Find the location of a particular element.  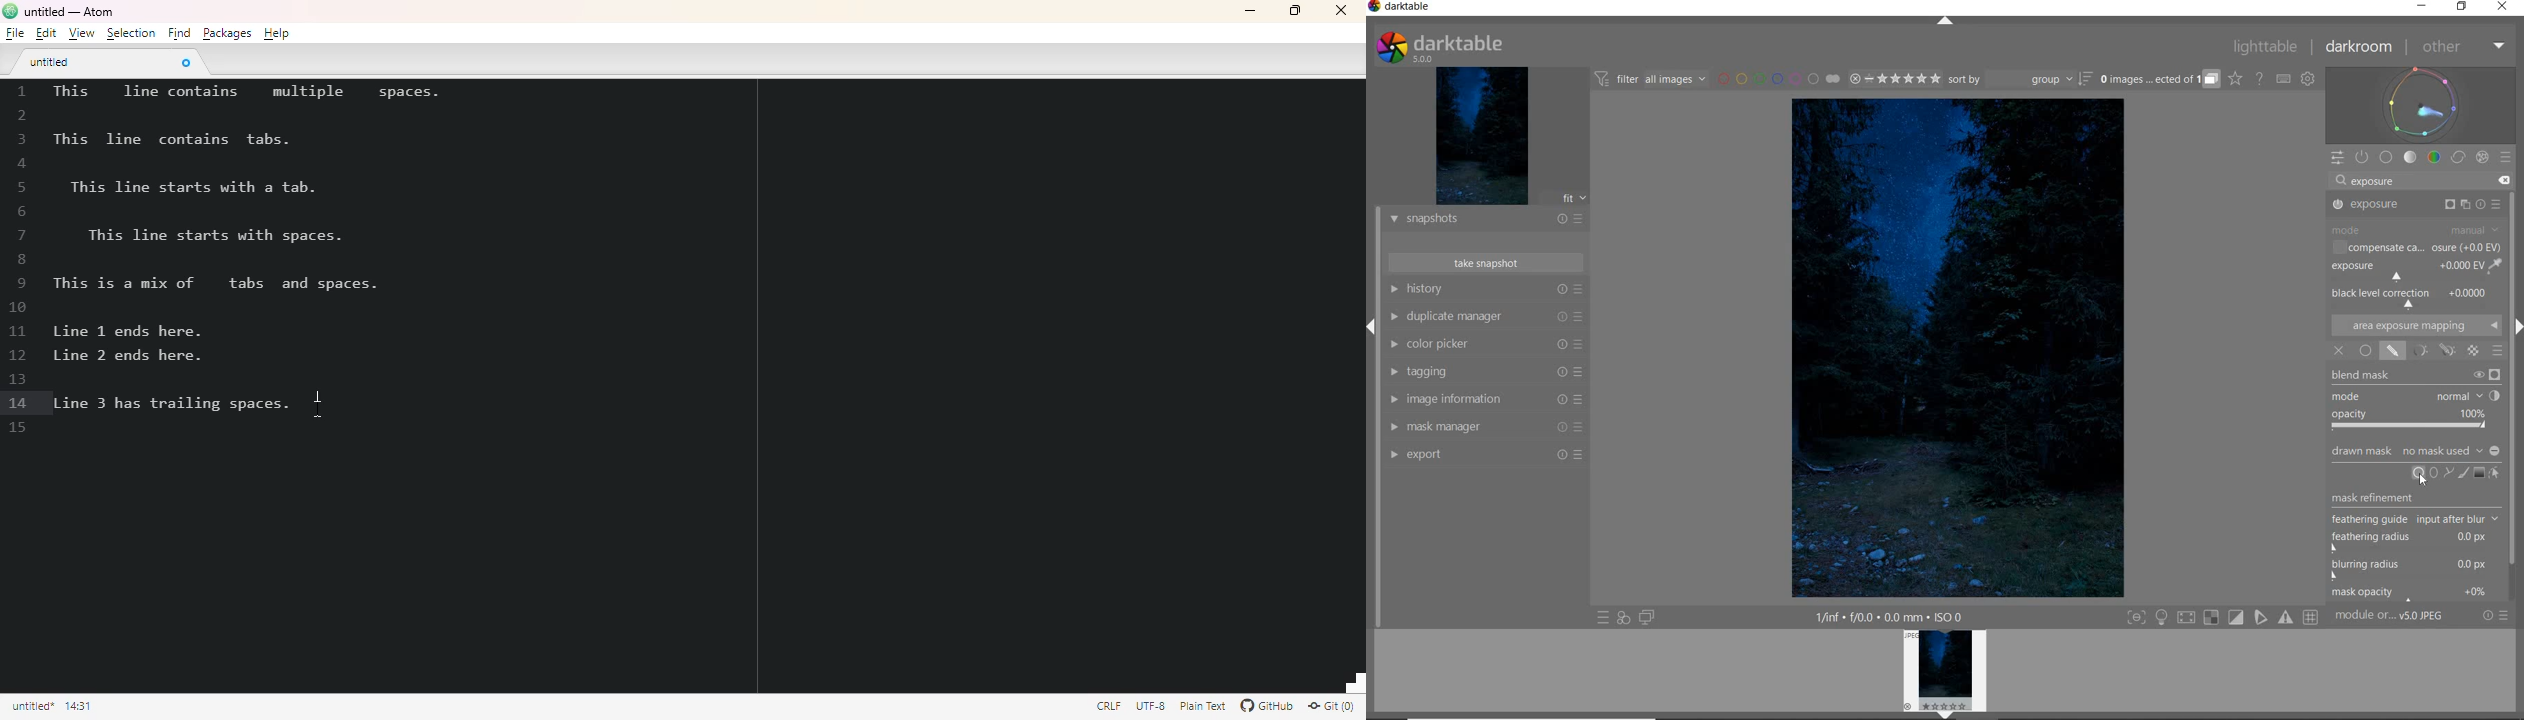

logo is located at coordinates (10, 10).